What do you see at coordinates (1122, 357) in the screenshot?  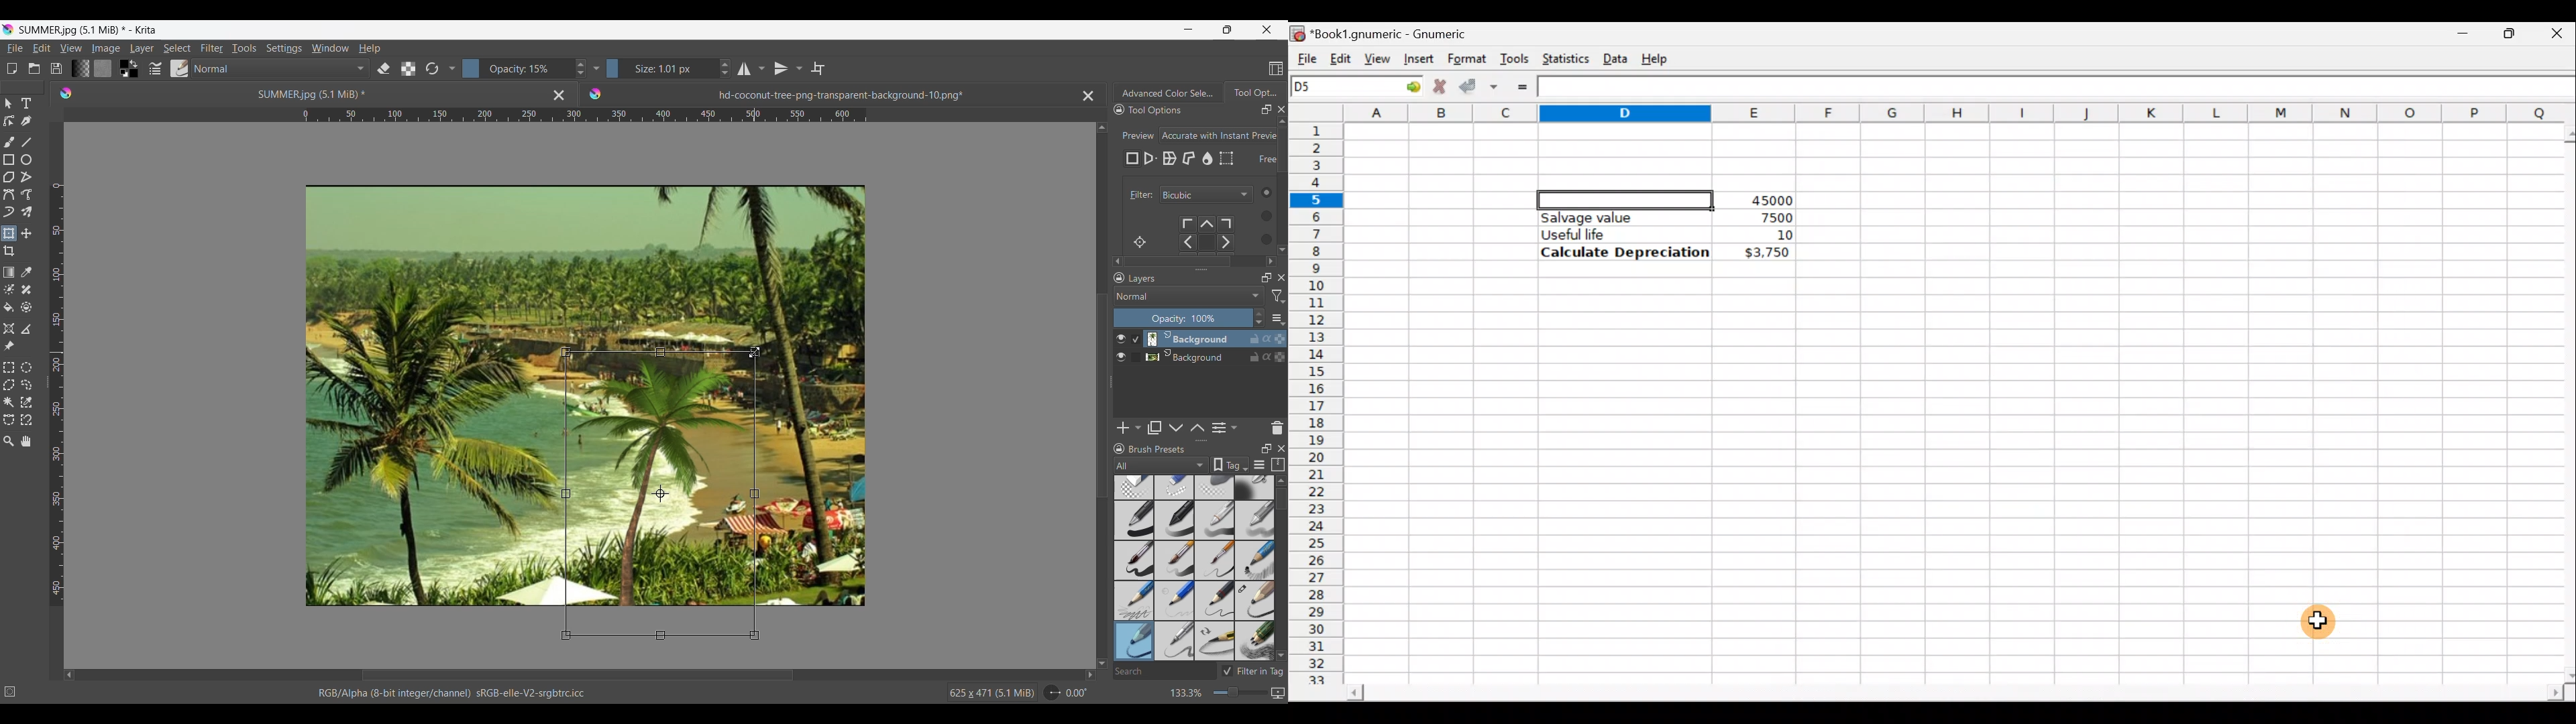 I see `Show/Hide layer` at bounding box center [1122, 357].